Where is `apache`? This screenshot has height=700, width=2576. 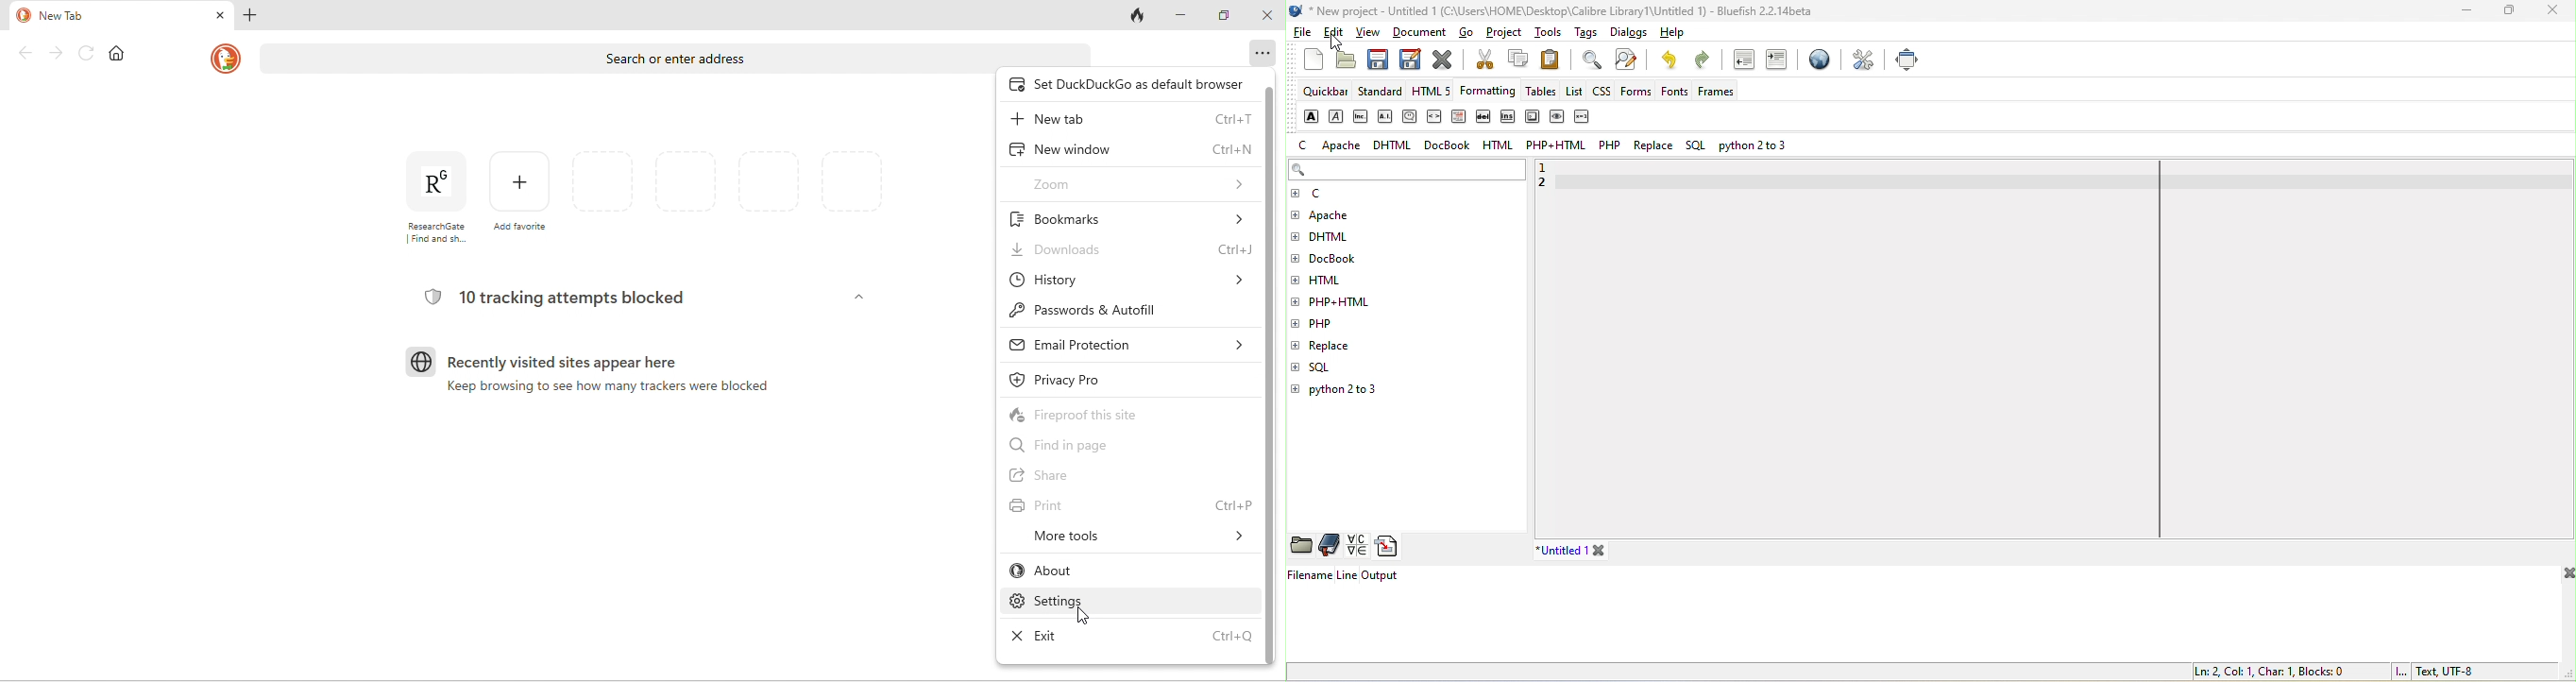 apache is located at coordinates (1345, 215).